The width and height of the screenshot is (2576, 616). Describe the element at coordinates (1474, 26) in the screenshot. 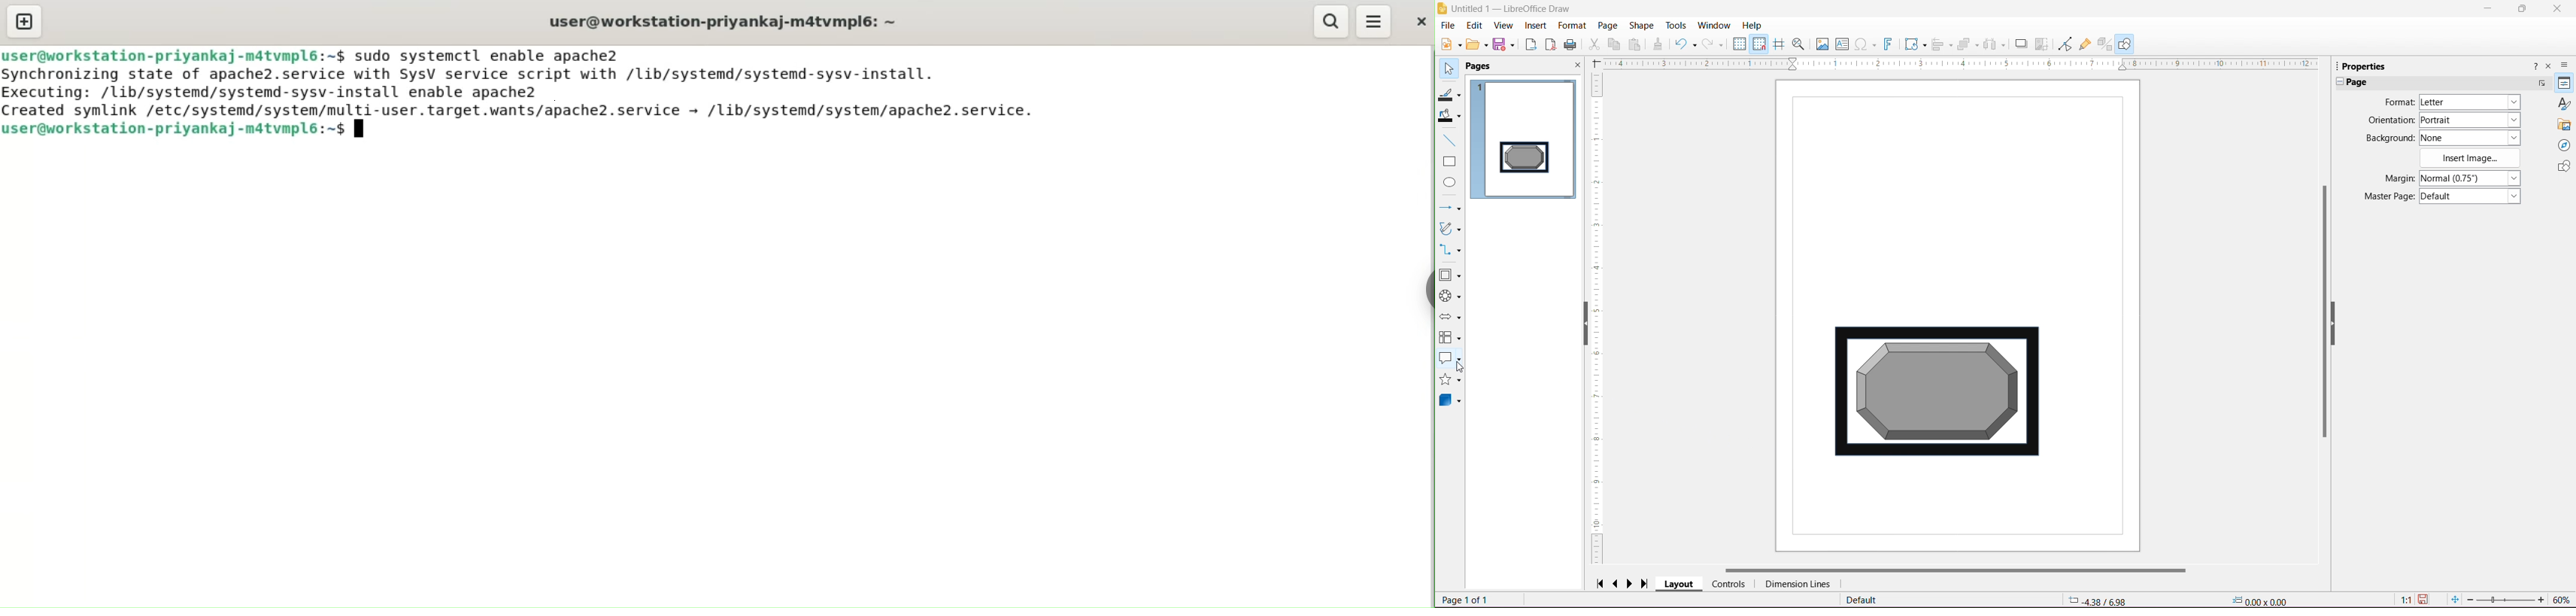

I see `Edit` at that location.